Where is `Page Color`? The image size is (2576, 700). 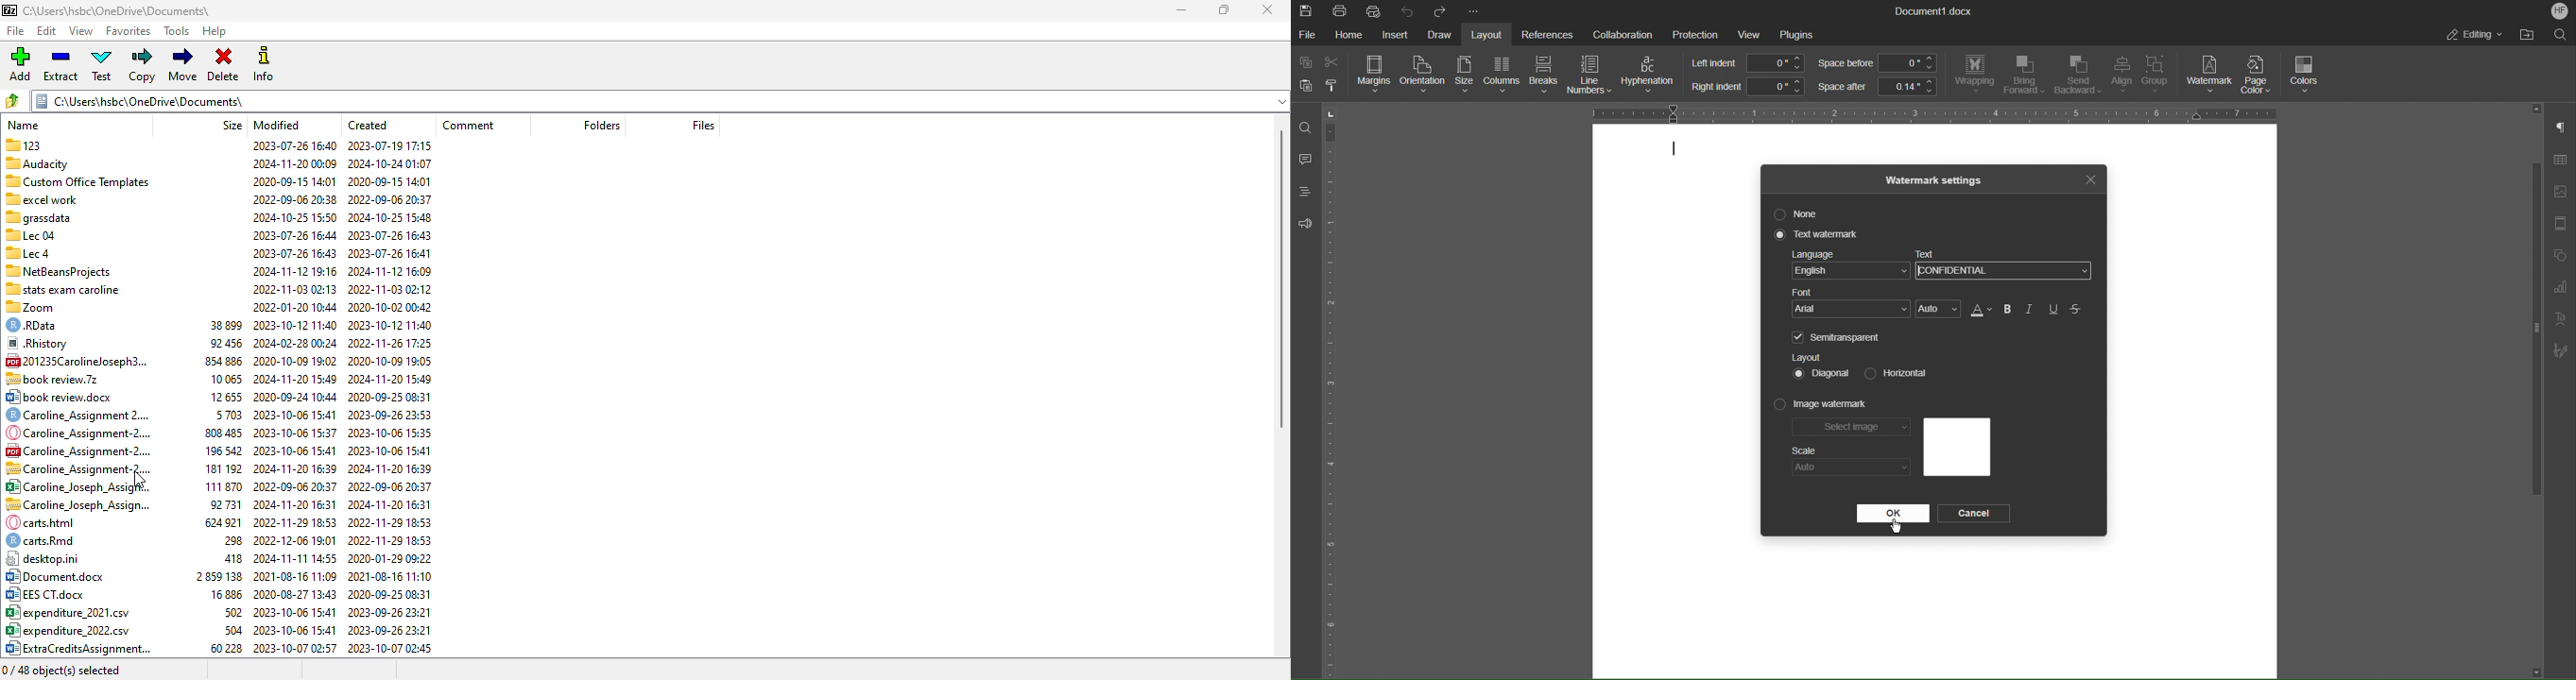
Page Color is located at coordinates (2261, 74).